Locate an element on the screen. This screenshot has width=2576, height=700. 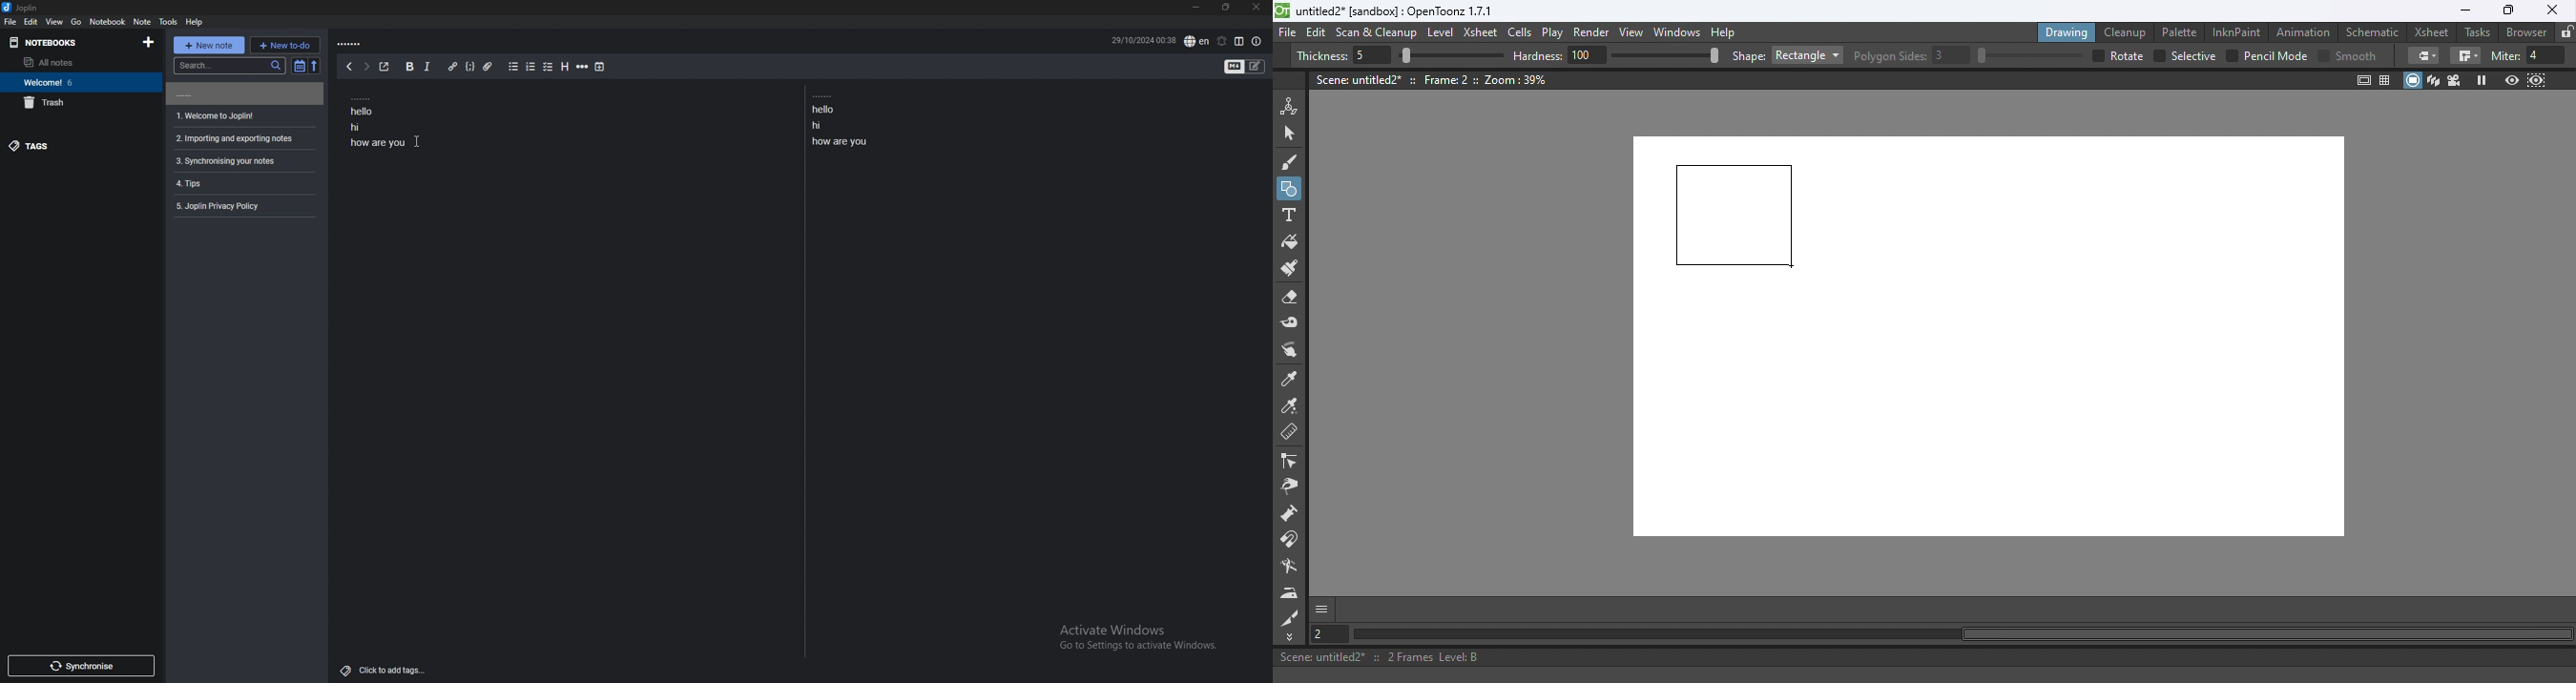
miter is located at coordinates (2504, 55).